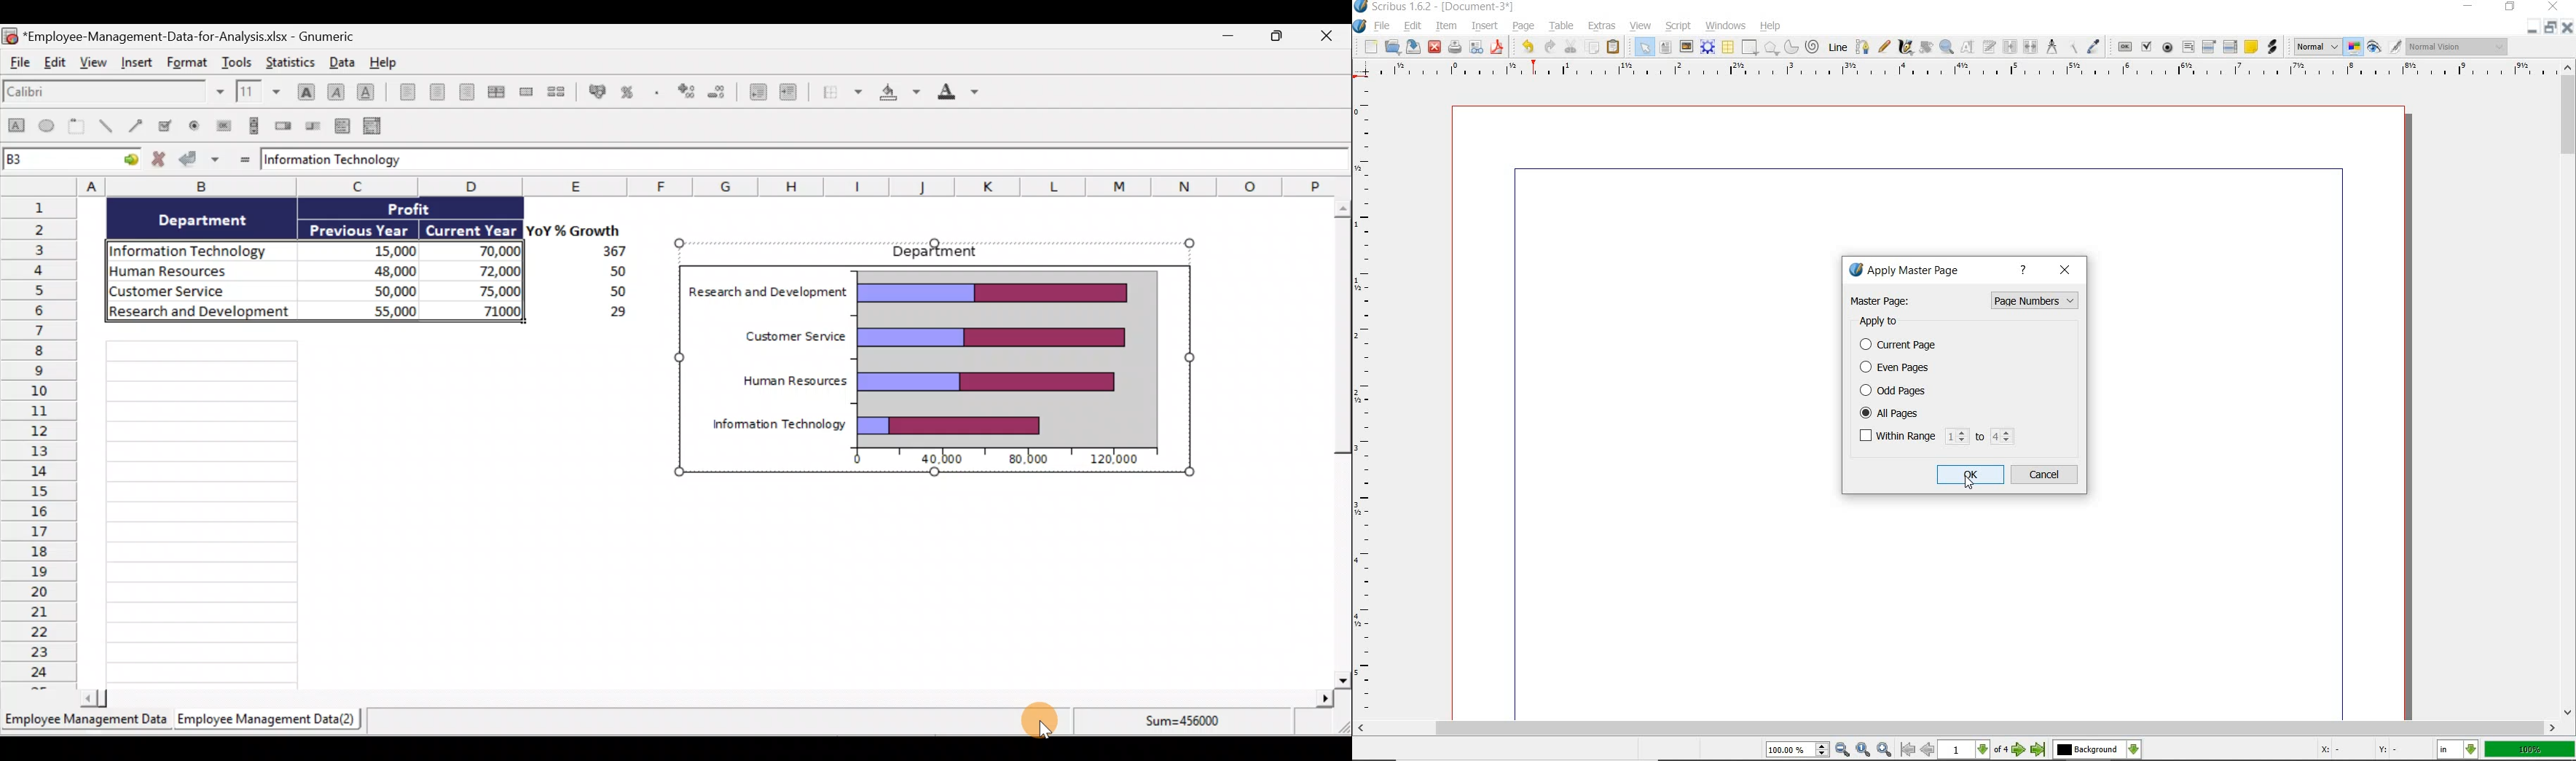 Image resolution: width=2576 pixels, height=784 pixels. What do you see at coordinates (1117, 459) in the screenshot?
I see `120.000` at bounding box center [1117, 459].